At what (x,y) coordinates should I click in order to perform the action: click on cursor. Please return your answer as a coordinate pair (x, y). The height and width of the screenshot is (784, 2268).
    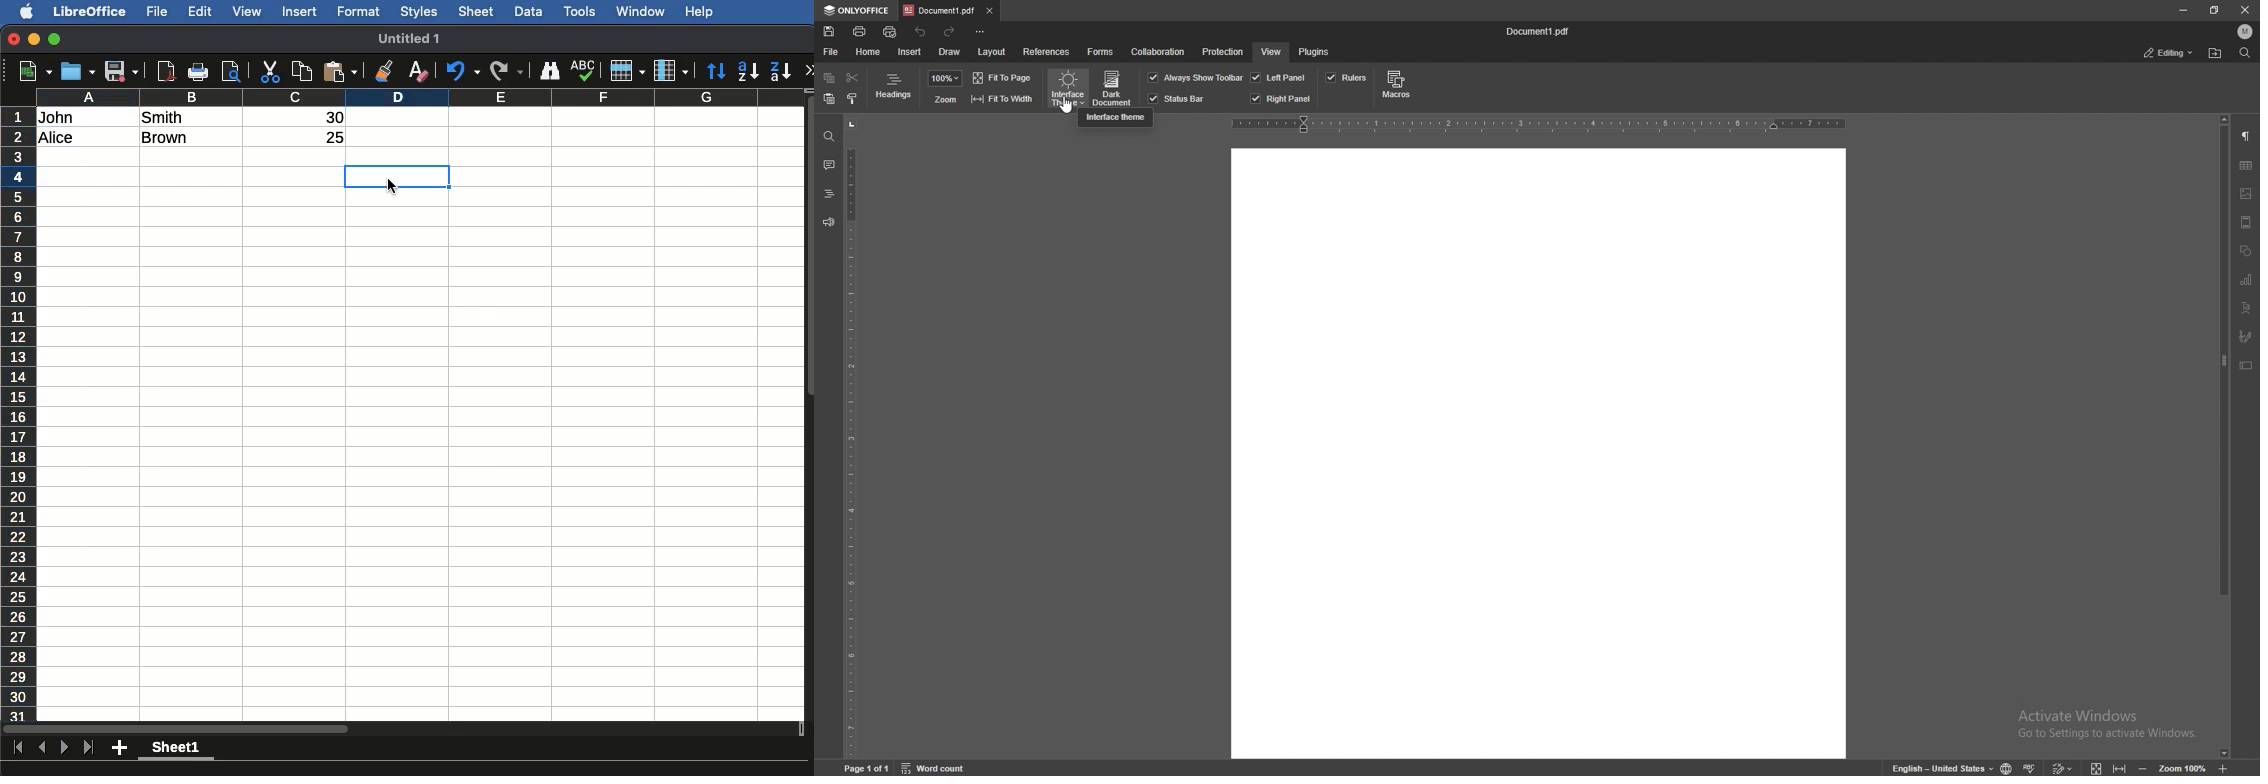
    Looking at the image, I should click on (1067, 108).